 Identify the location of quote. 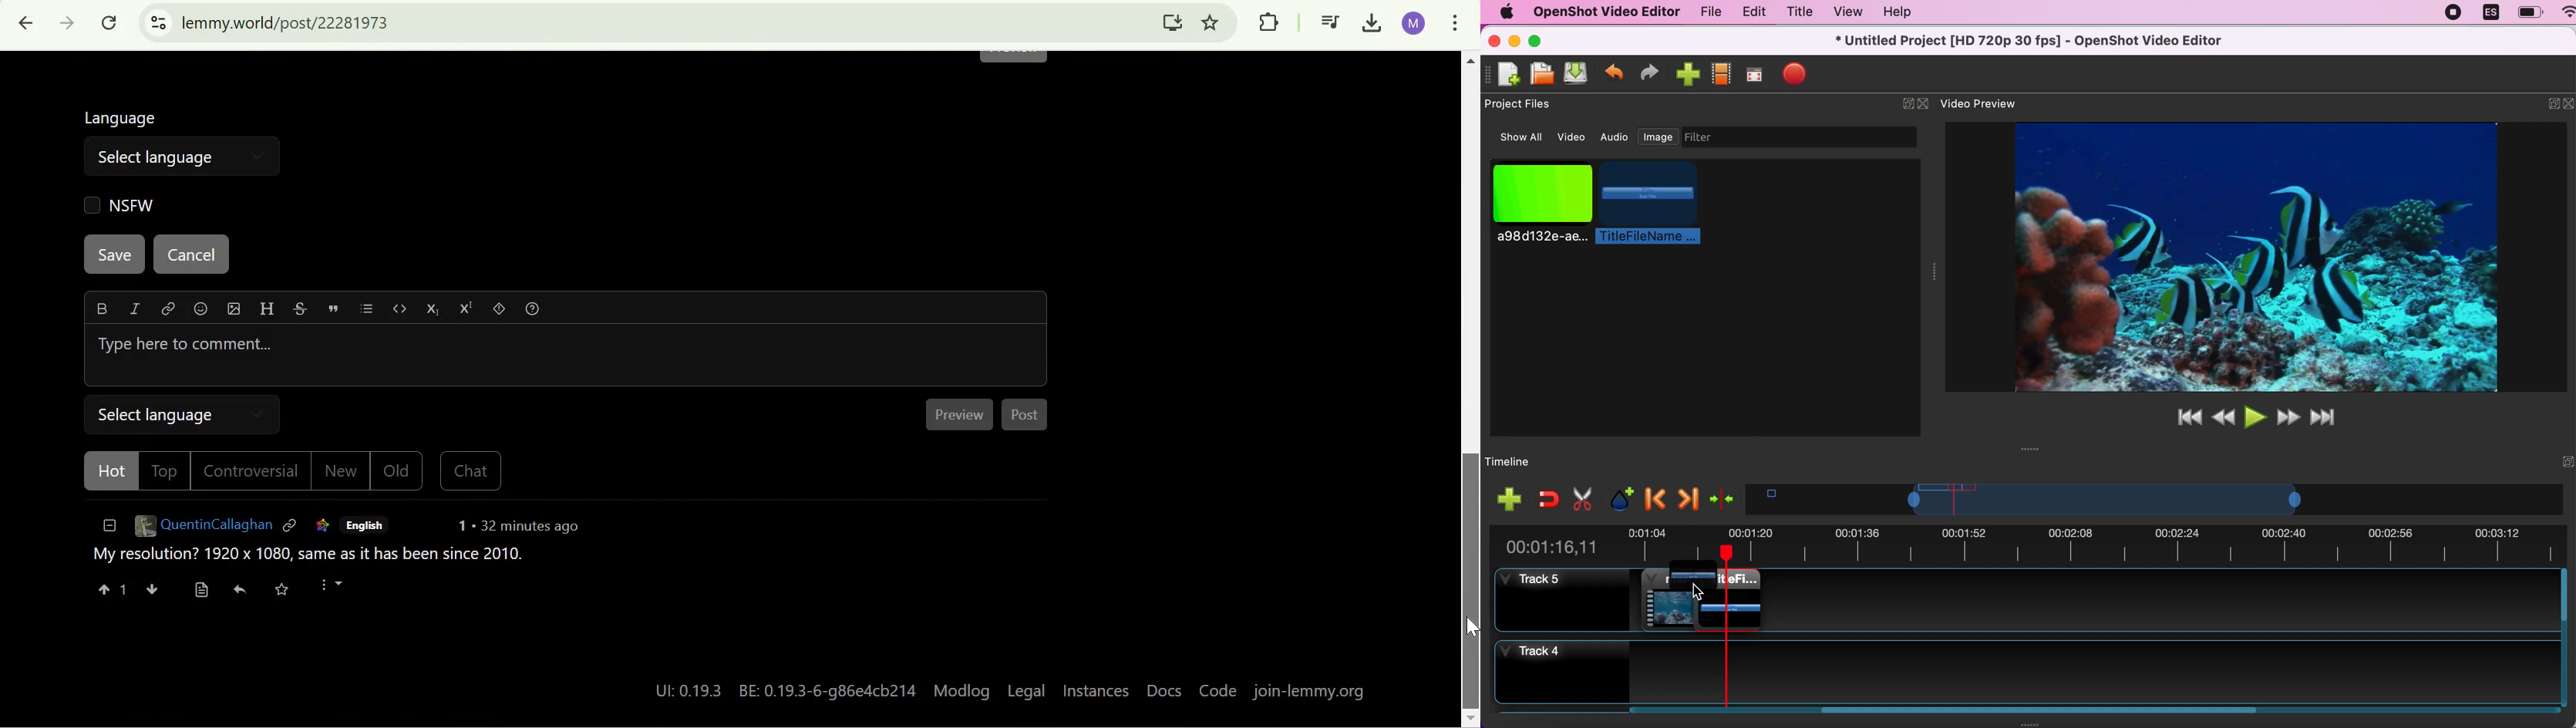
(335, 308).